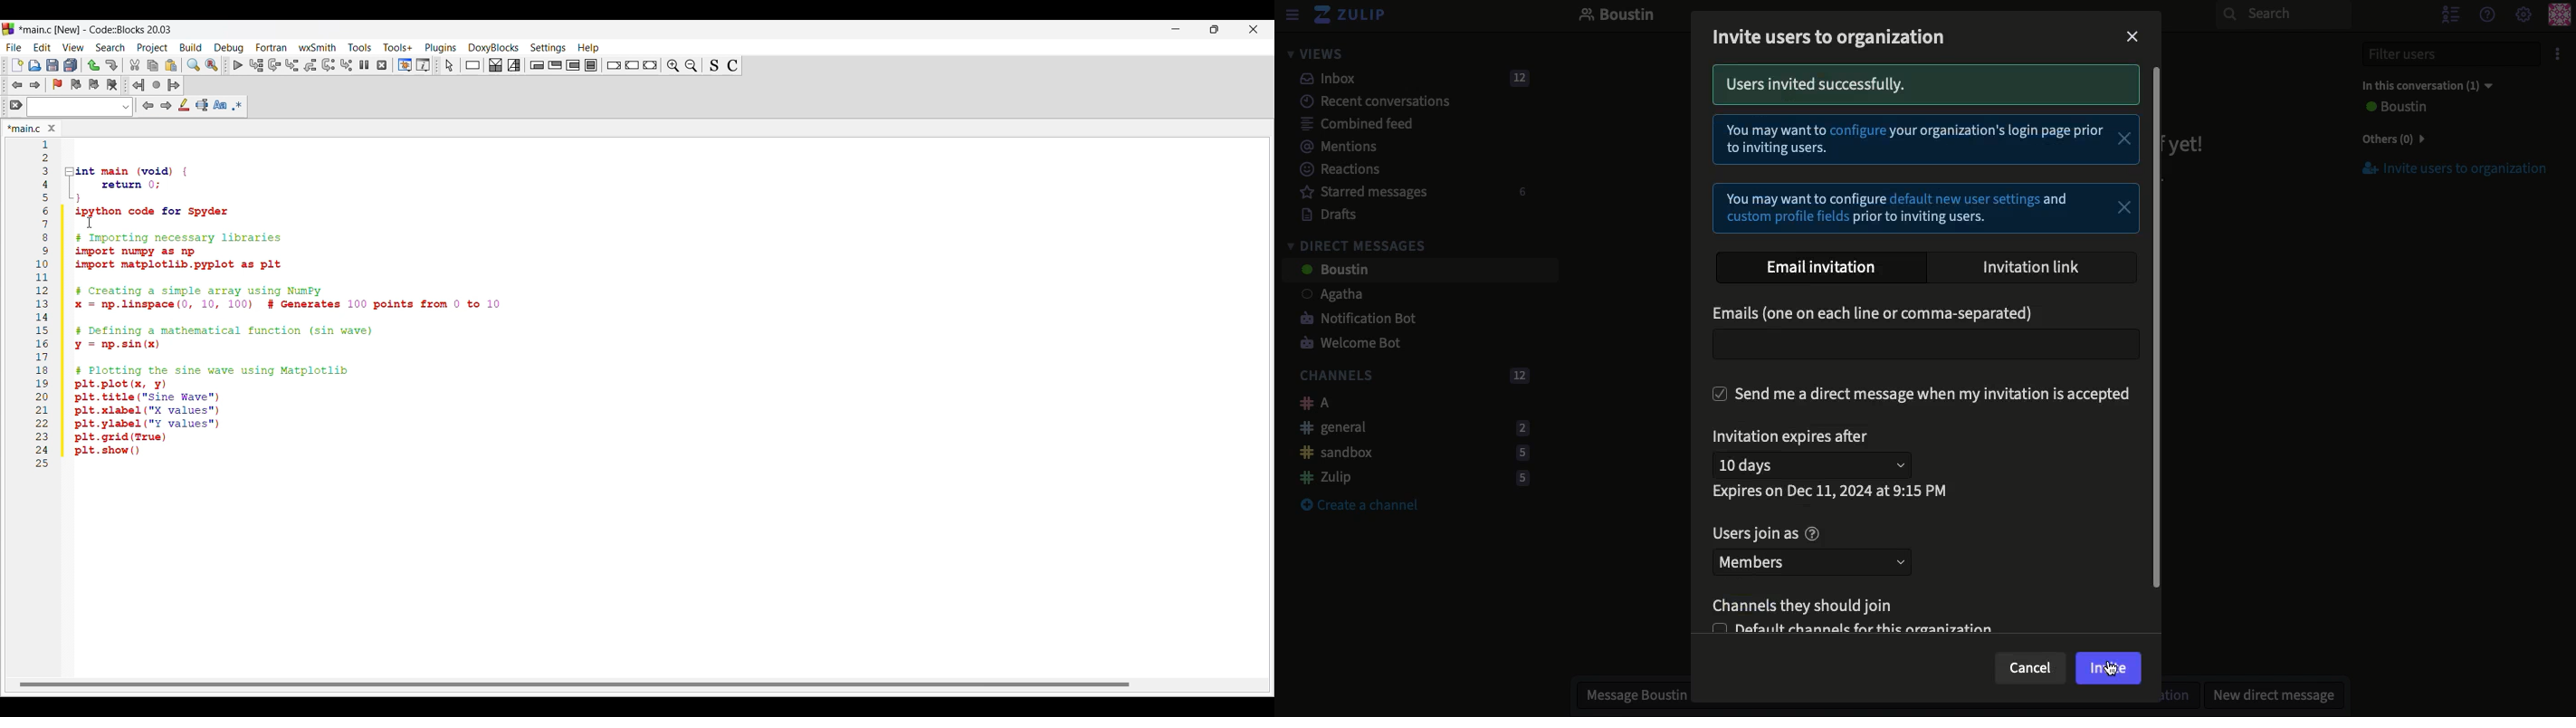 This screenshot has height=728, width=2576. Describe the element at coordinates (360, 48) in the screenshot. I see `Tools menu` at that location.